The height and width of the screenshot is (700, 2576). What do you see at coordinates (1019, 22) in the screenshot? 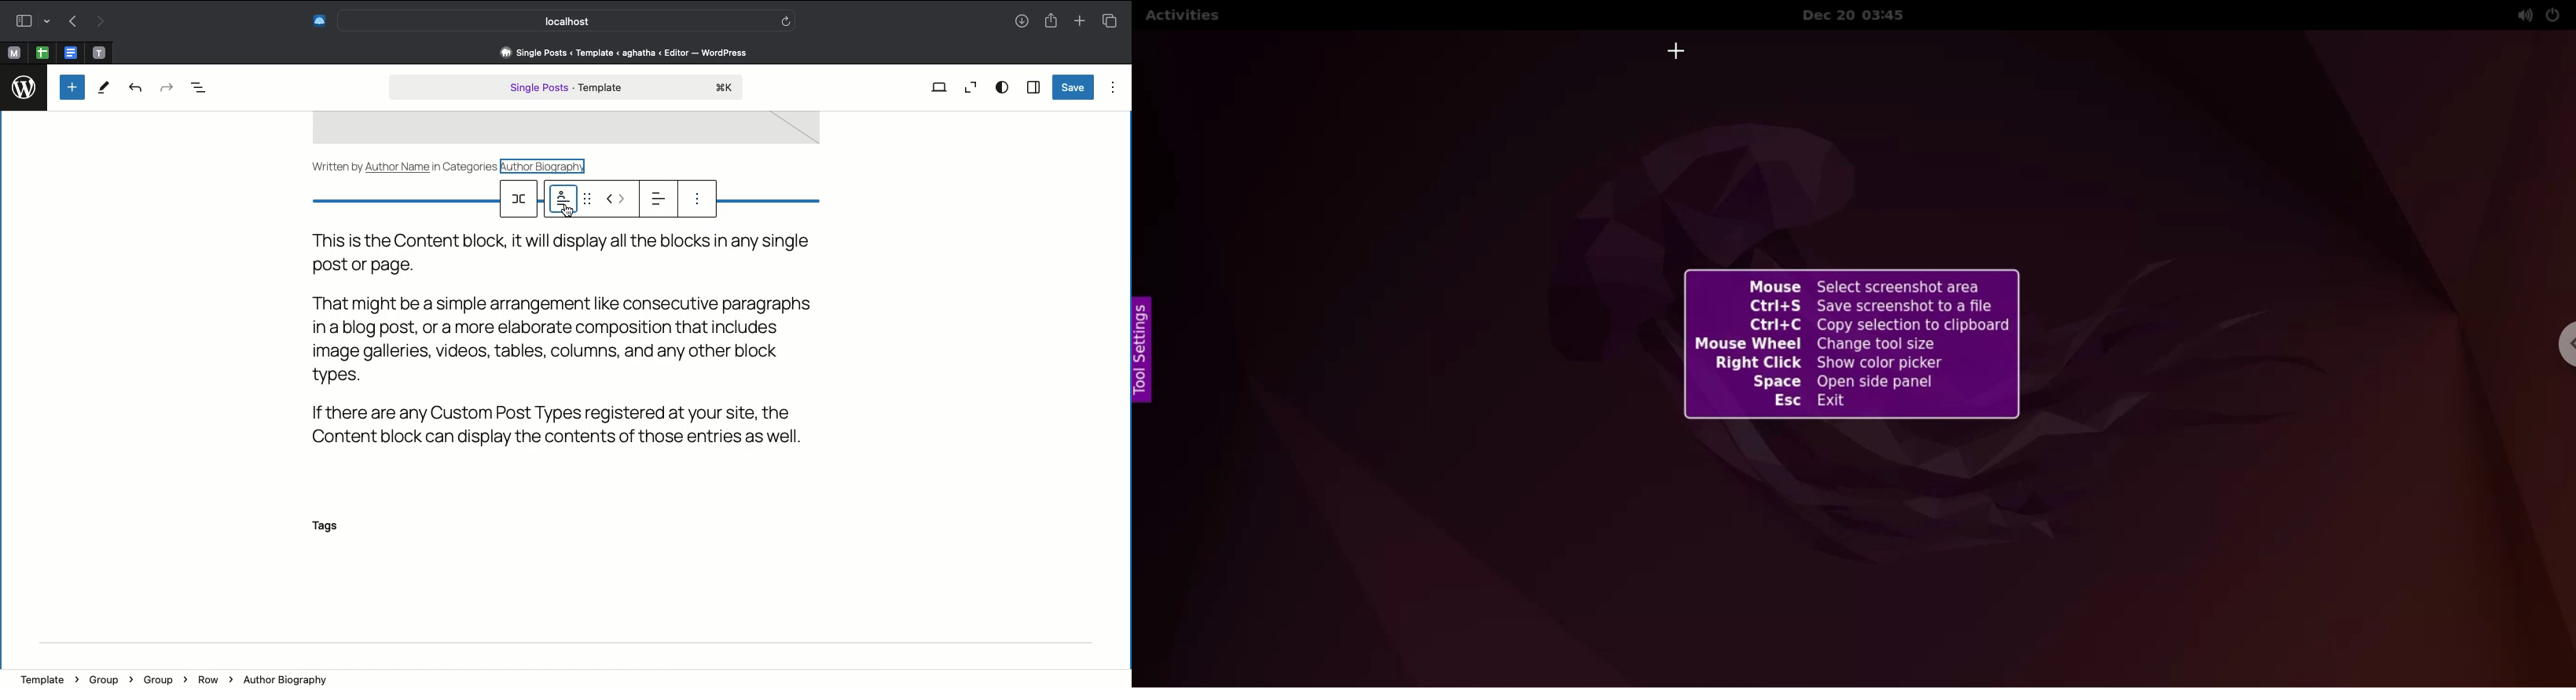
I see `Download` at bounding box center [1019, 22].